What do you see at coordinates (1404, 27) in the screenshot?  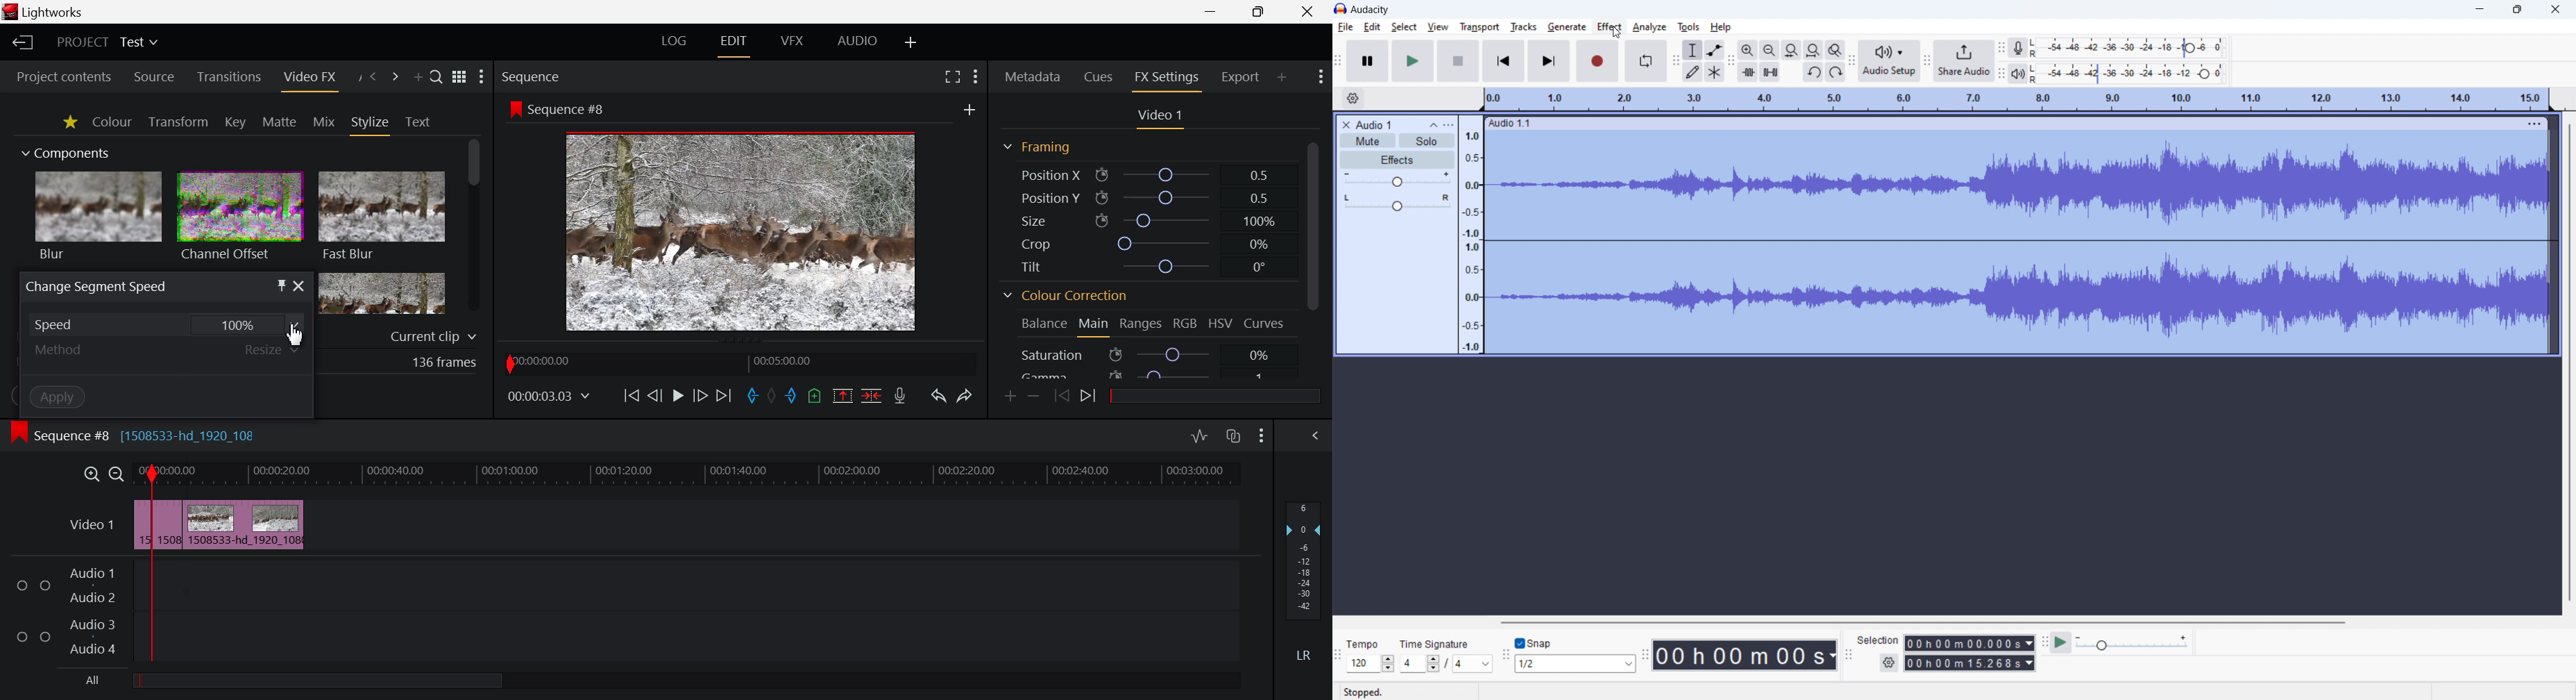 I see `select` at bounding box center [1404, 27].